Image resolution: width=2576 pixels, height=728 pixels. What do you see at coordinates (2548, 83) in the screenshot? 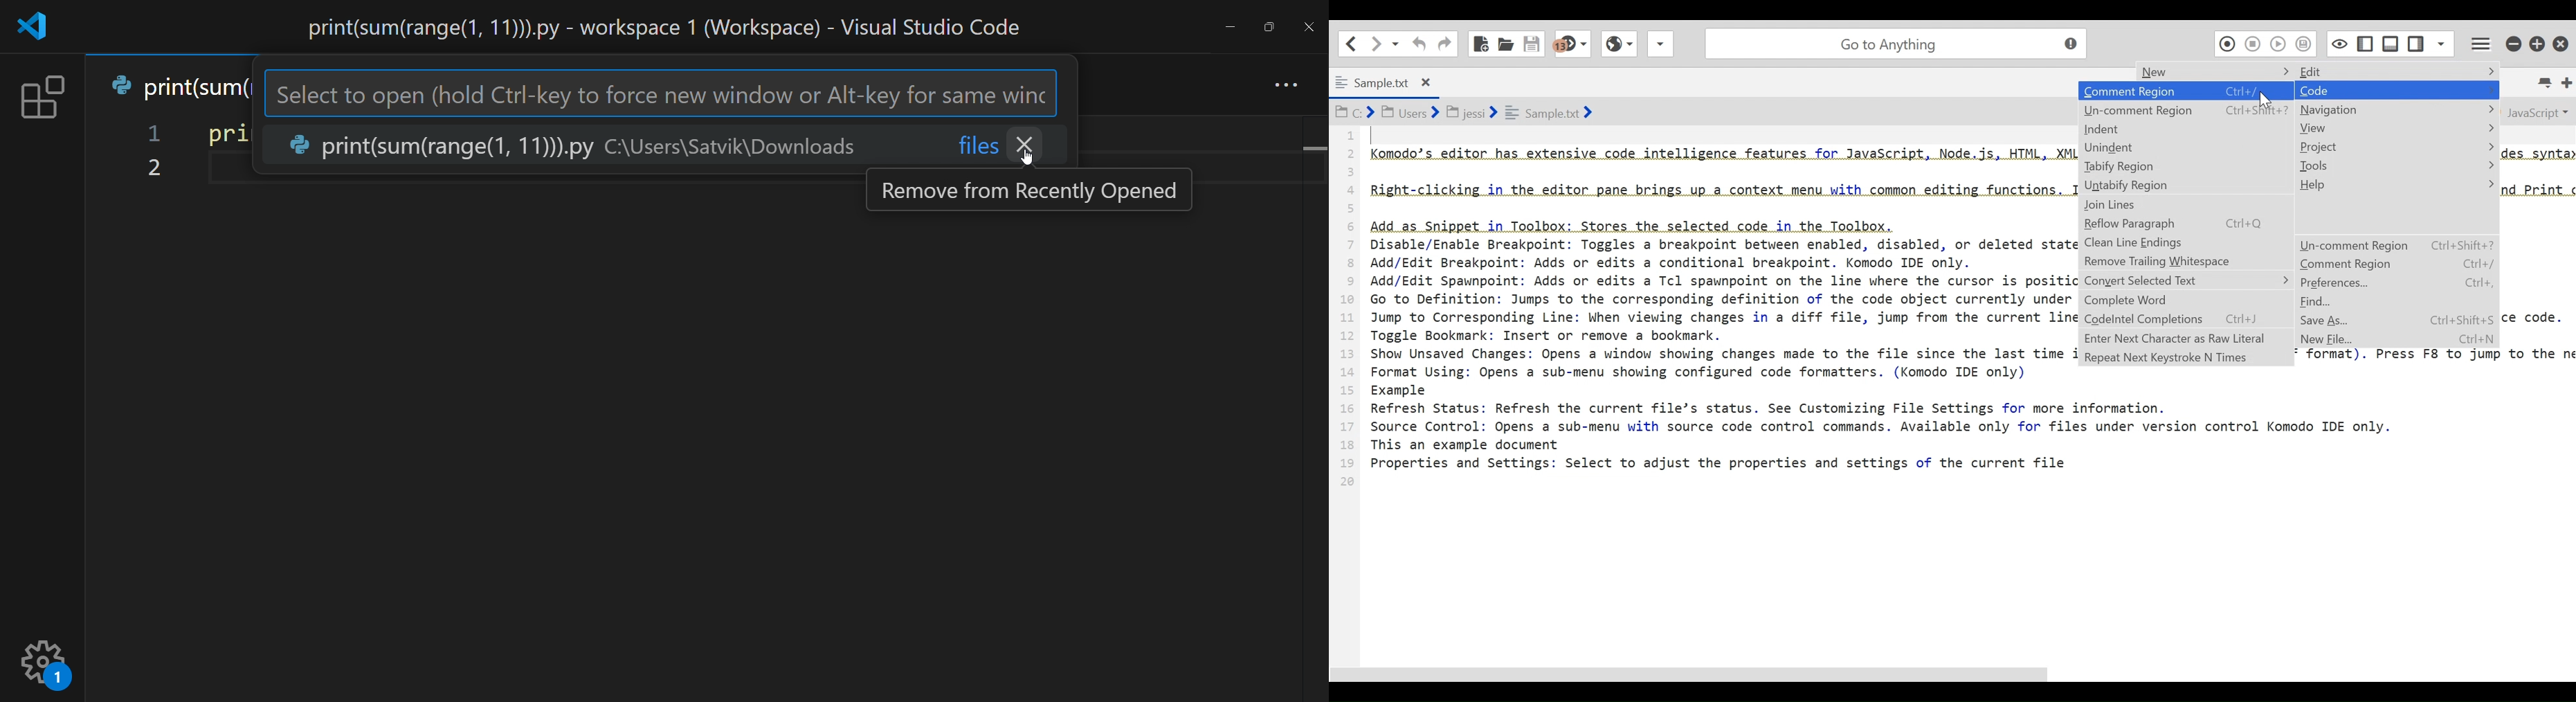
I see `List all tabs` at bounding box center [2548, 83].